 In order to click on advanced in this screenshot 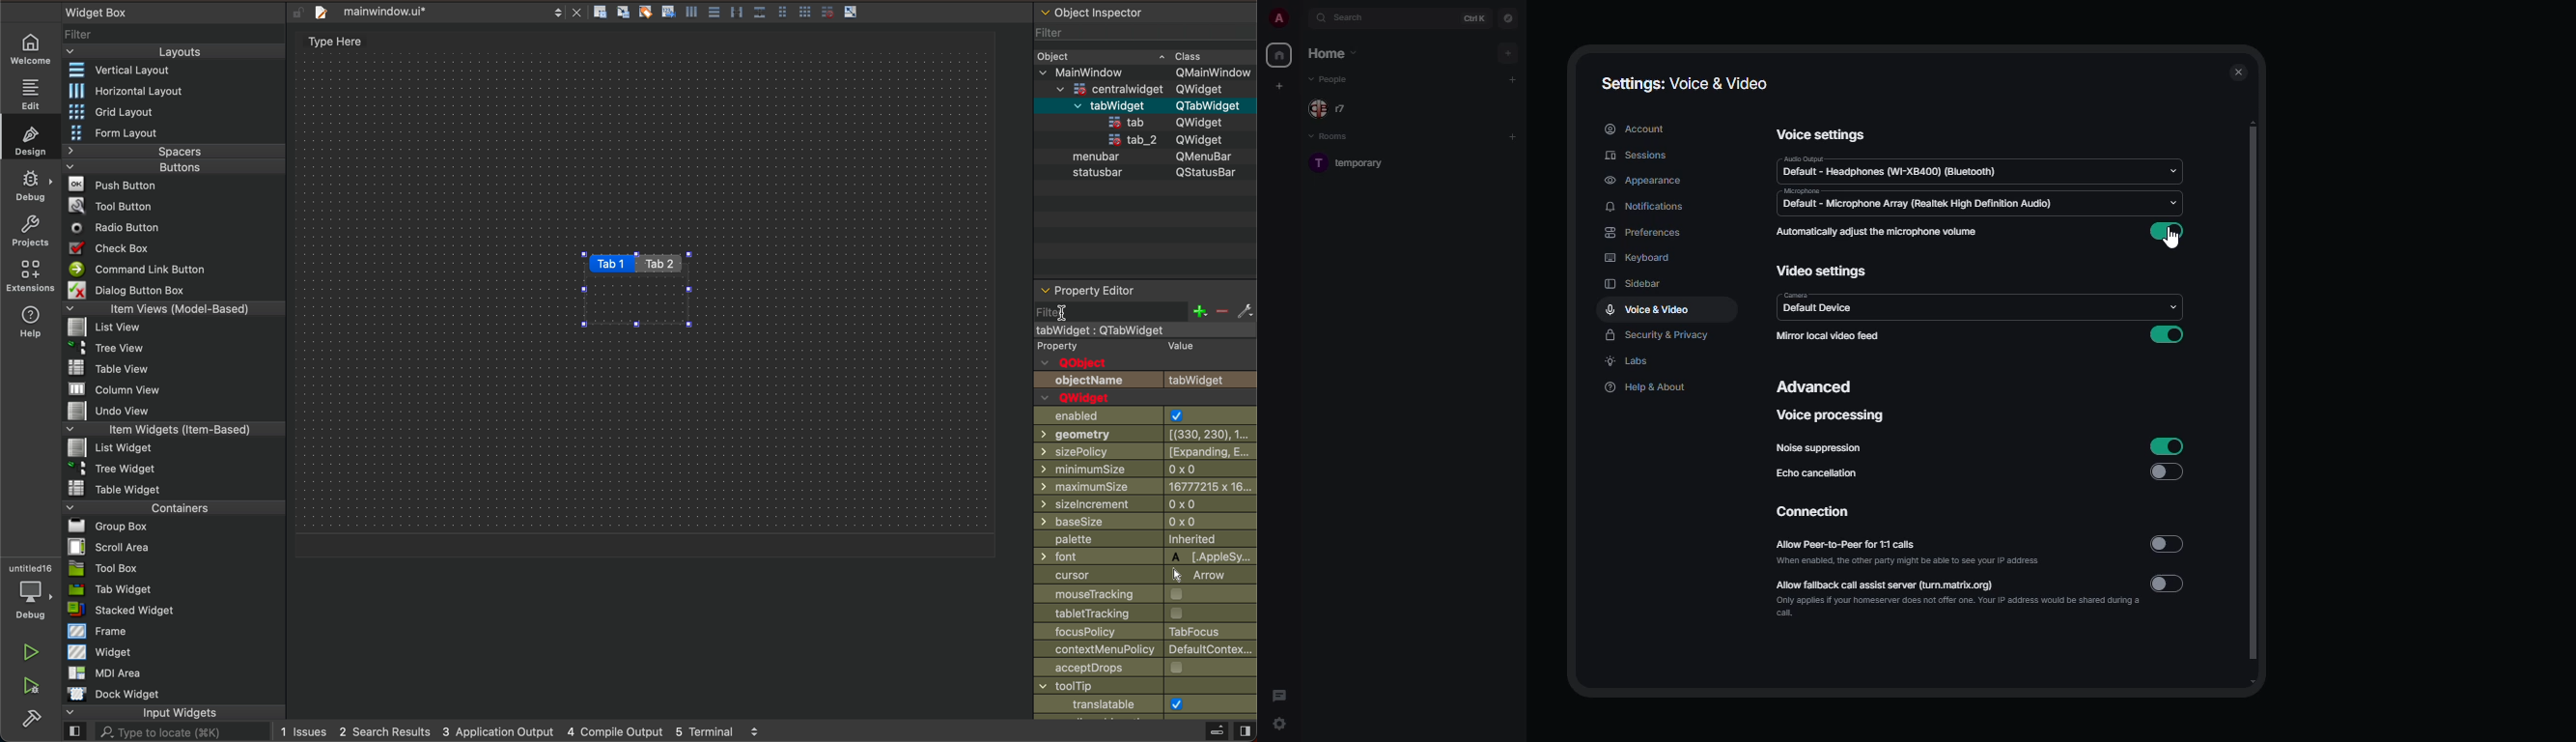, I will do `click(1816, 386)`.